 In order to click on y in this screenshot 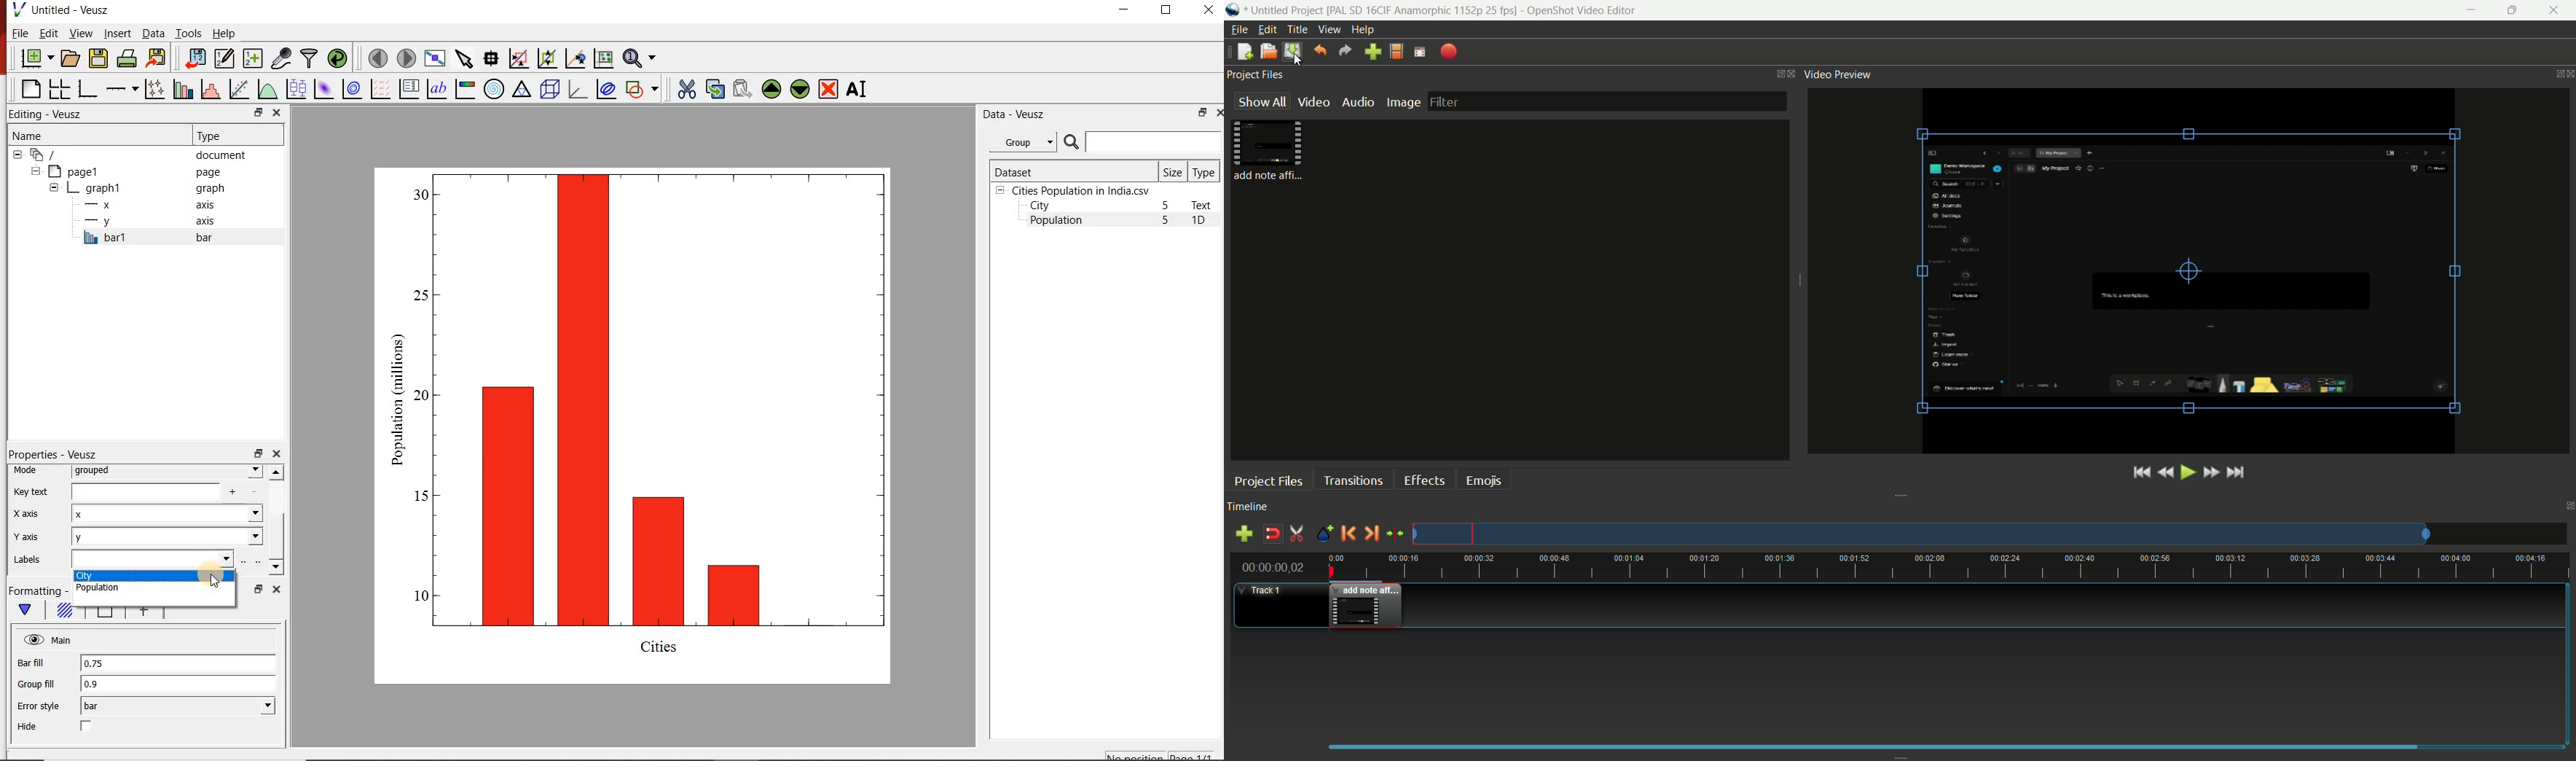, I will do `click(168, 537)`.